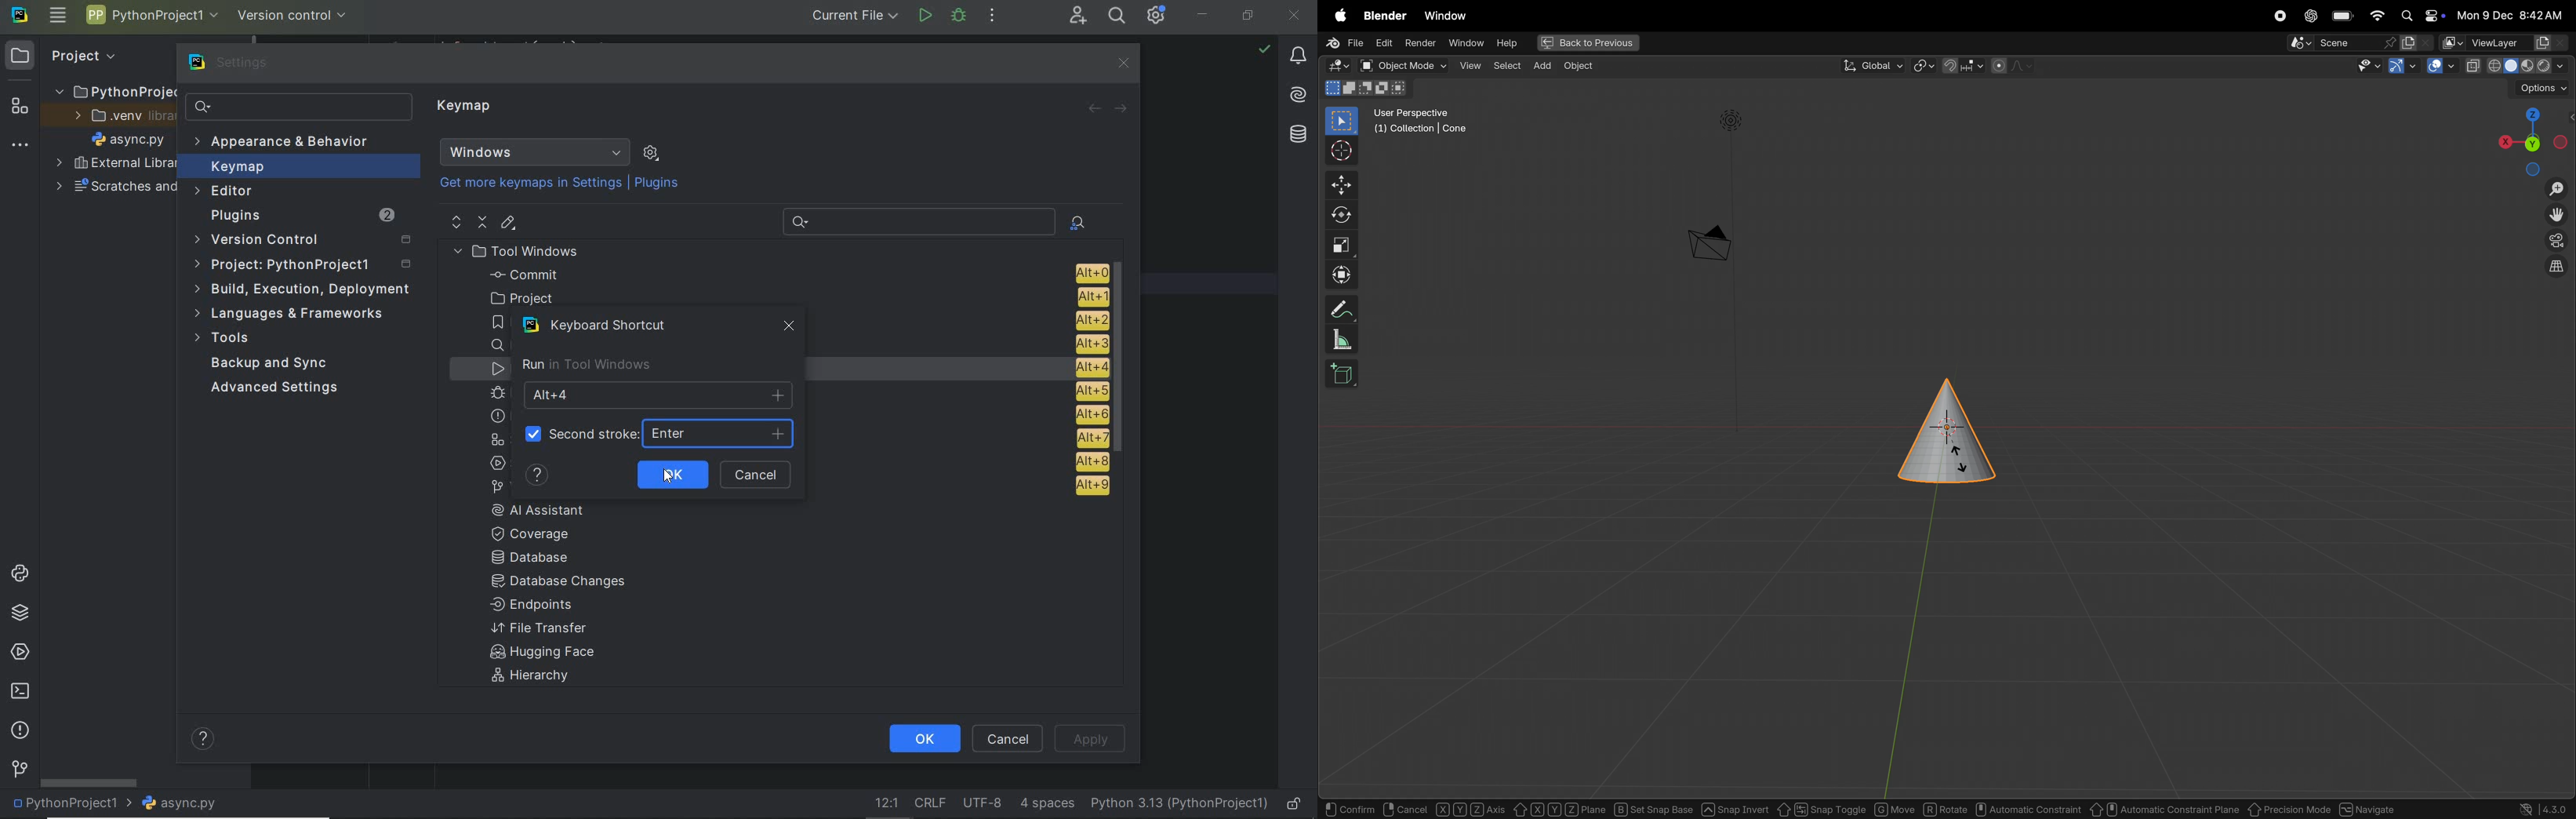  What do you see at coordinates (796, 275) in the screenshot?
I see `Commit` at bounding box center [796, 275].